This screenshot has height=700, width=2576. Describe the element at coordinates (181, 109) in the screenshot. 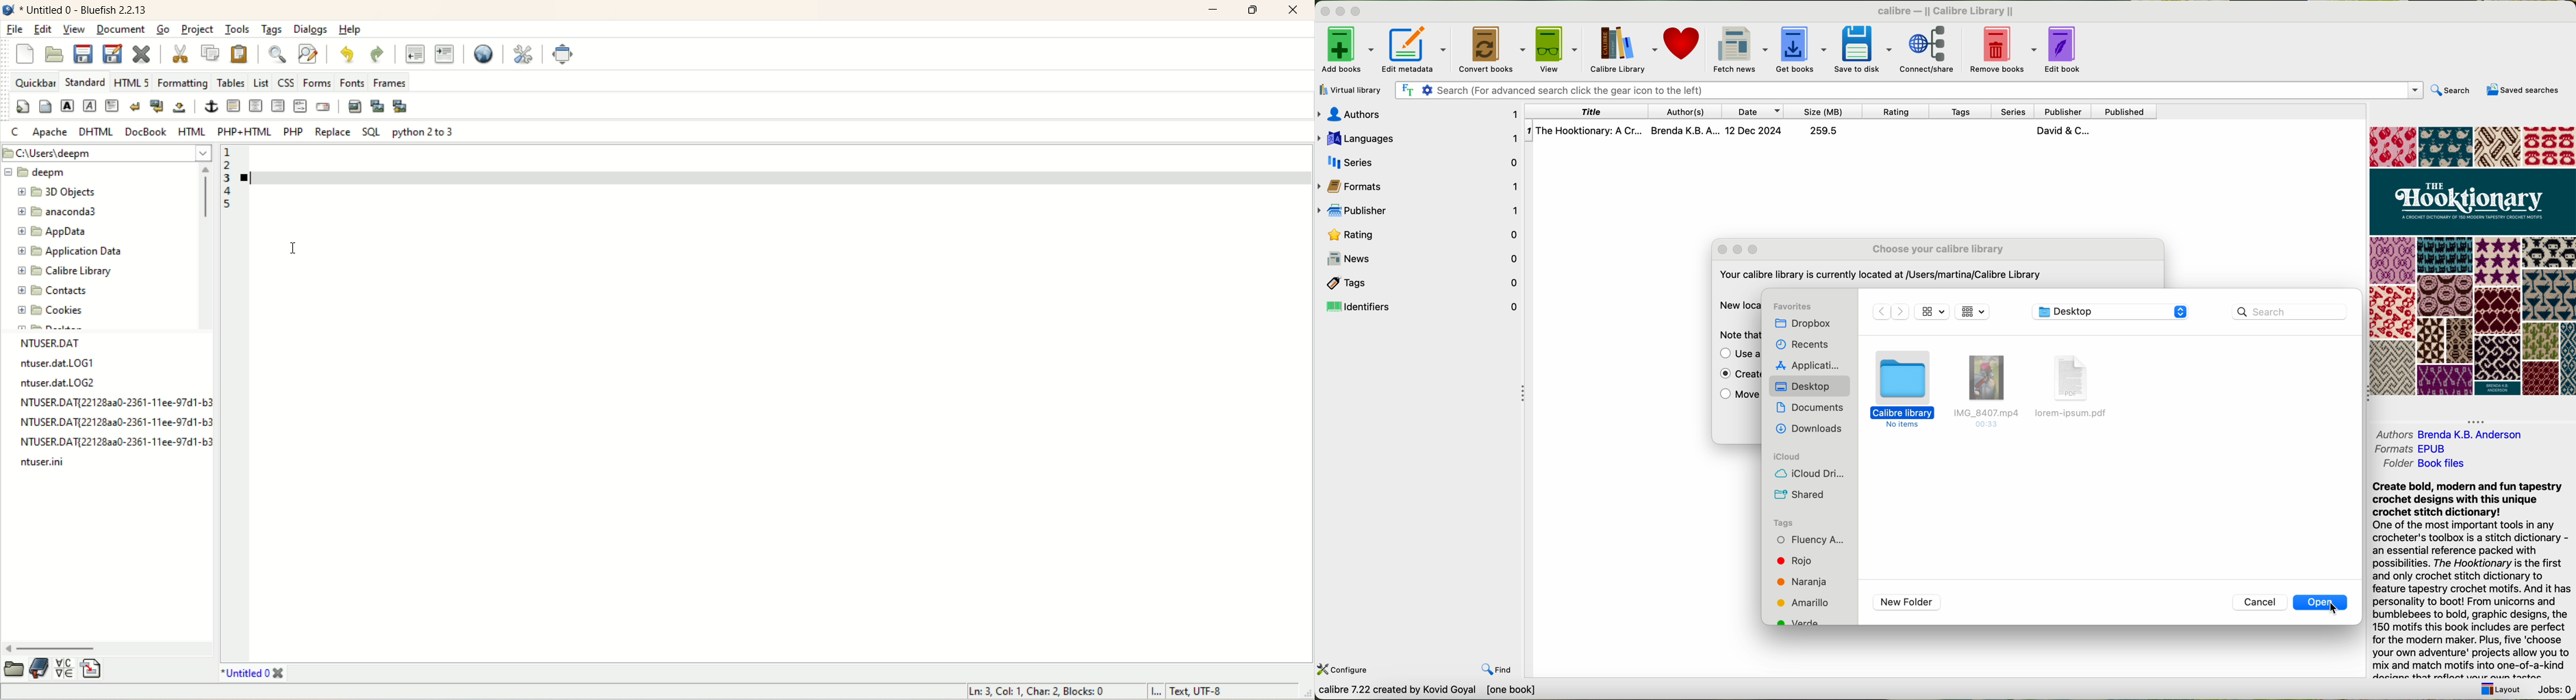

I see `non-breaking space` at that location.